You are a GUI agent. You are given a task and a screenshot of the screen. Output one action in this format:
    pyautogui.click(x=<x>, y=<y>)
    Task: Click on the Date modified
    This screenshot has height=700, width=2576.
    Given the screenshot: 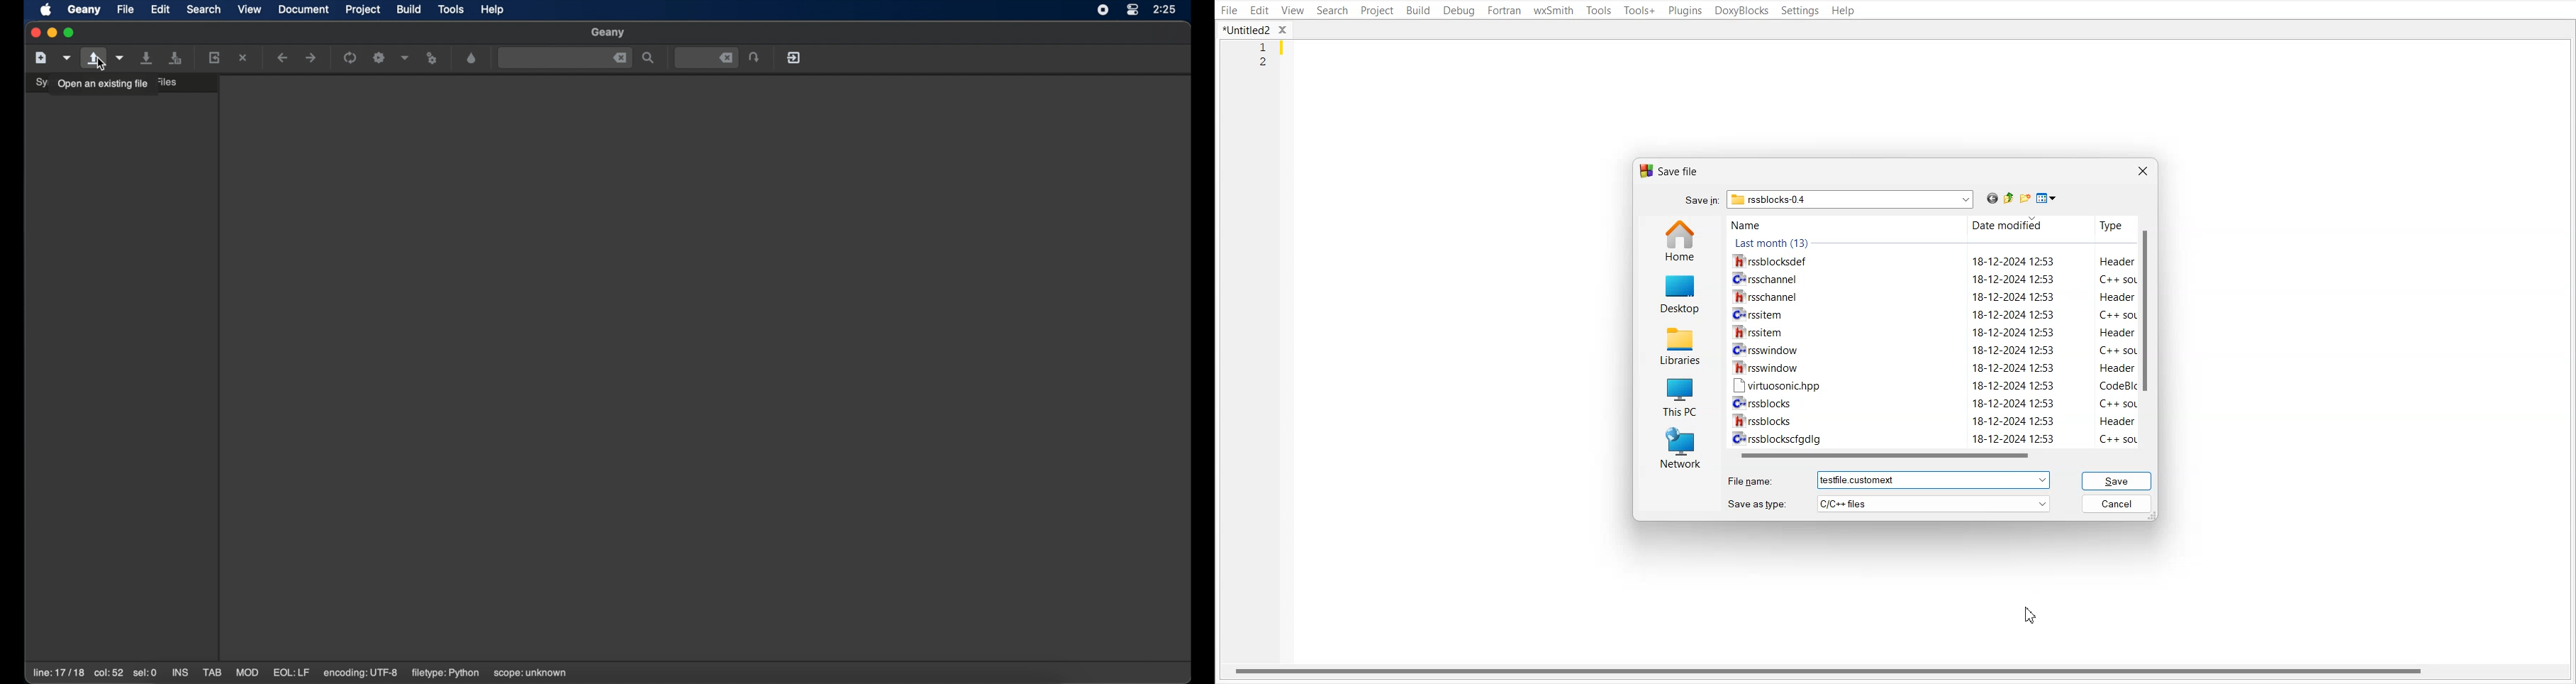 What is the action you would take?
    pyautogui.click(x=2019, y=224)
    